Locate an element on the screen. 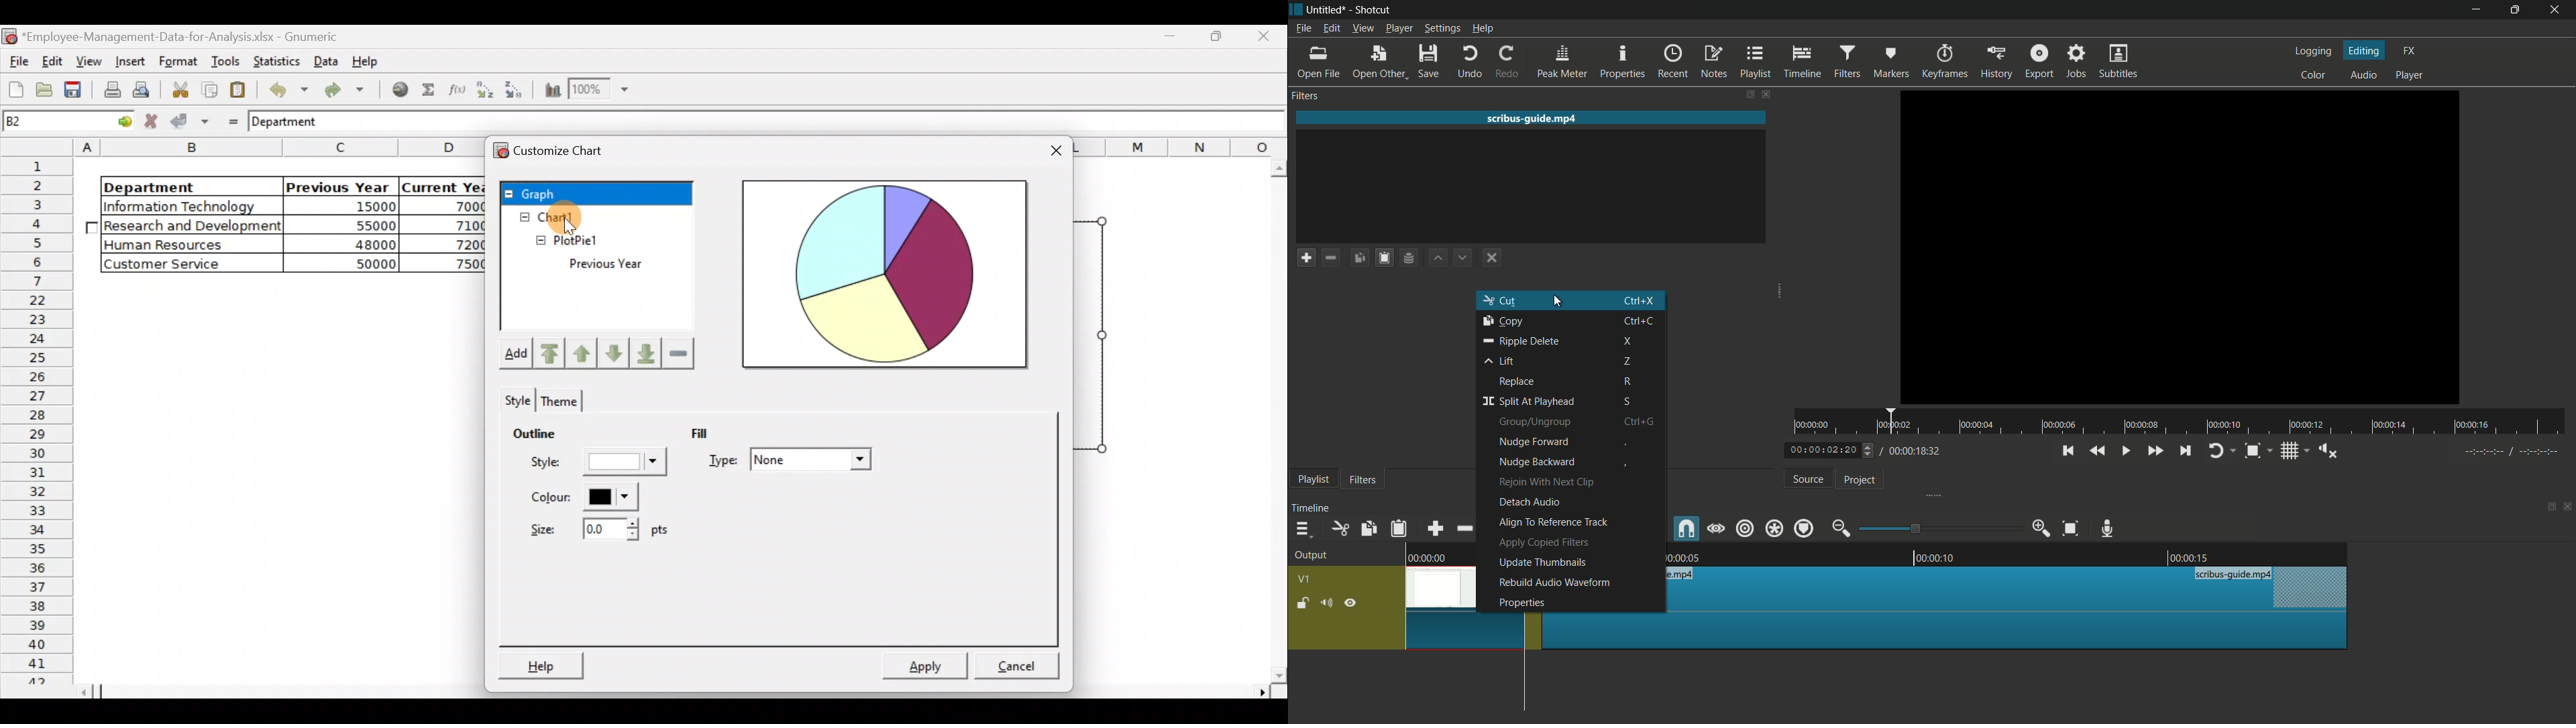 Image resolution: width=2576 pixels, height=728 pixels. Type is located at coordinates (801, 460).